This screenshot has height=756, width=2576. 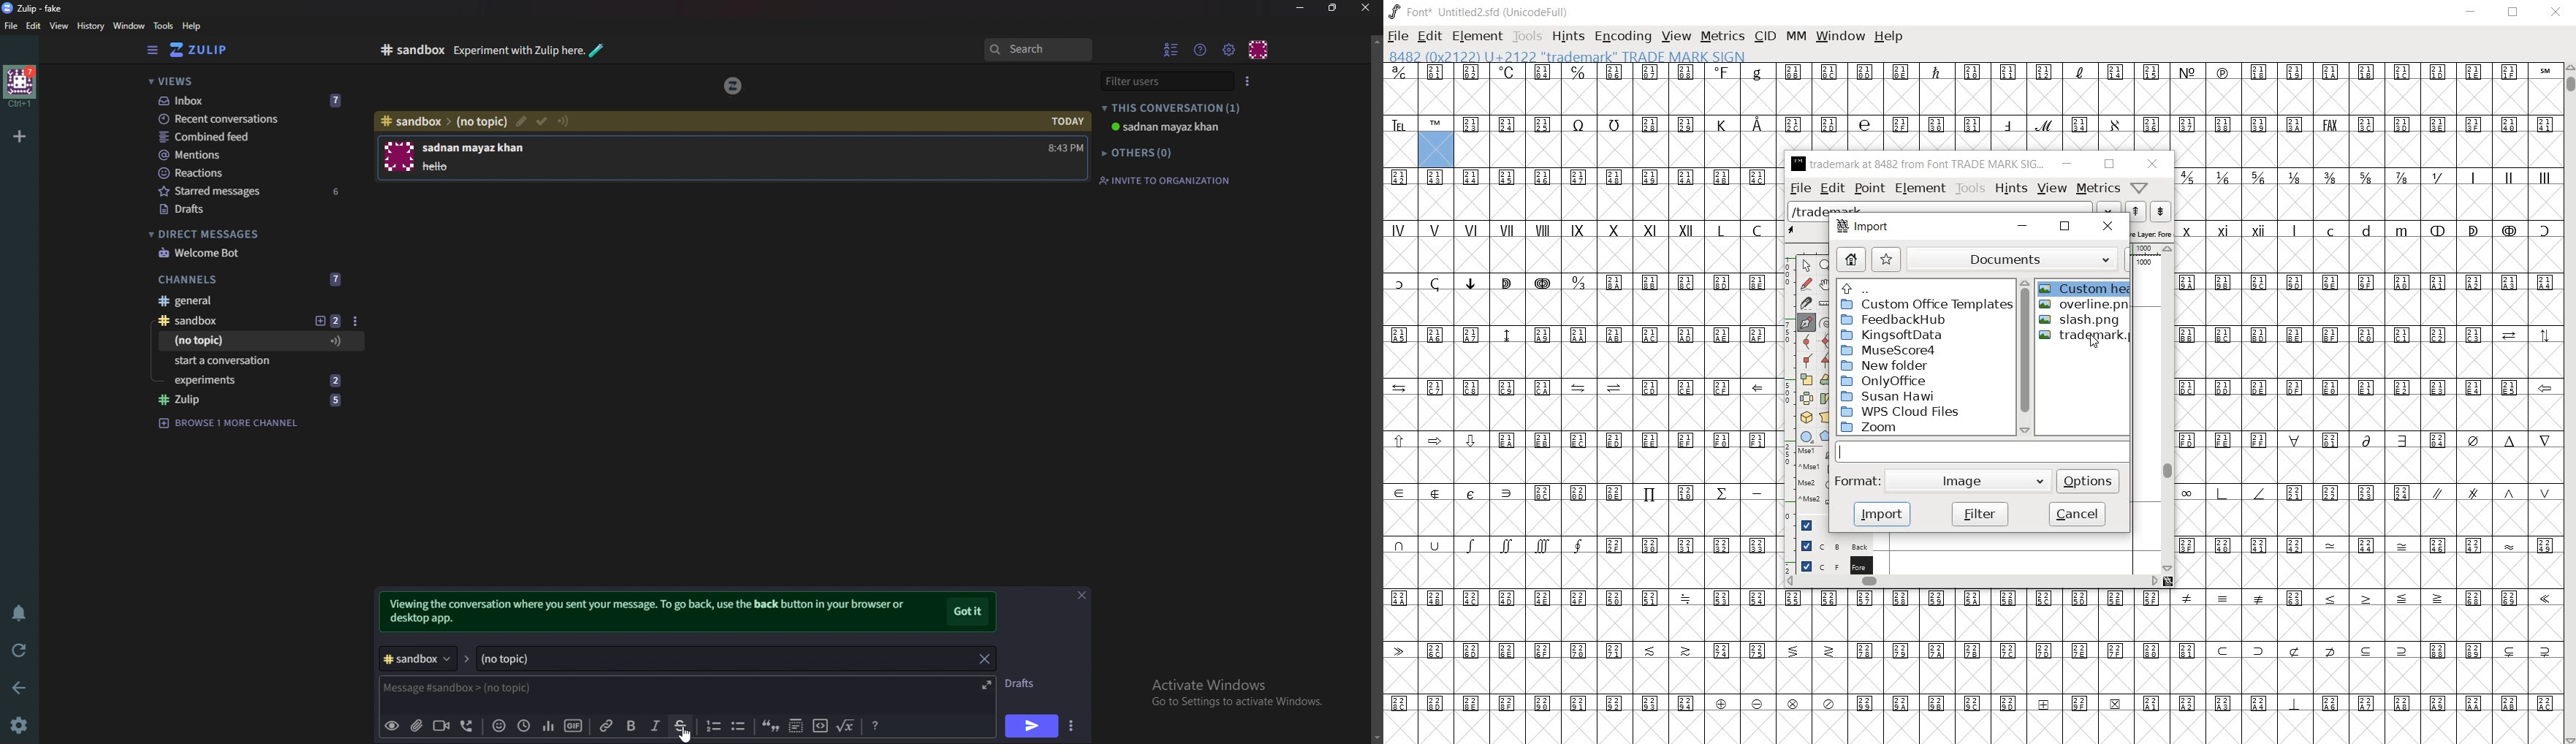 I want to click on Number list, so click(x=711, y=726).